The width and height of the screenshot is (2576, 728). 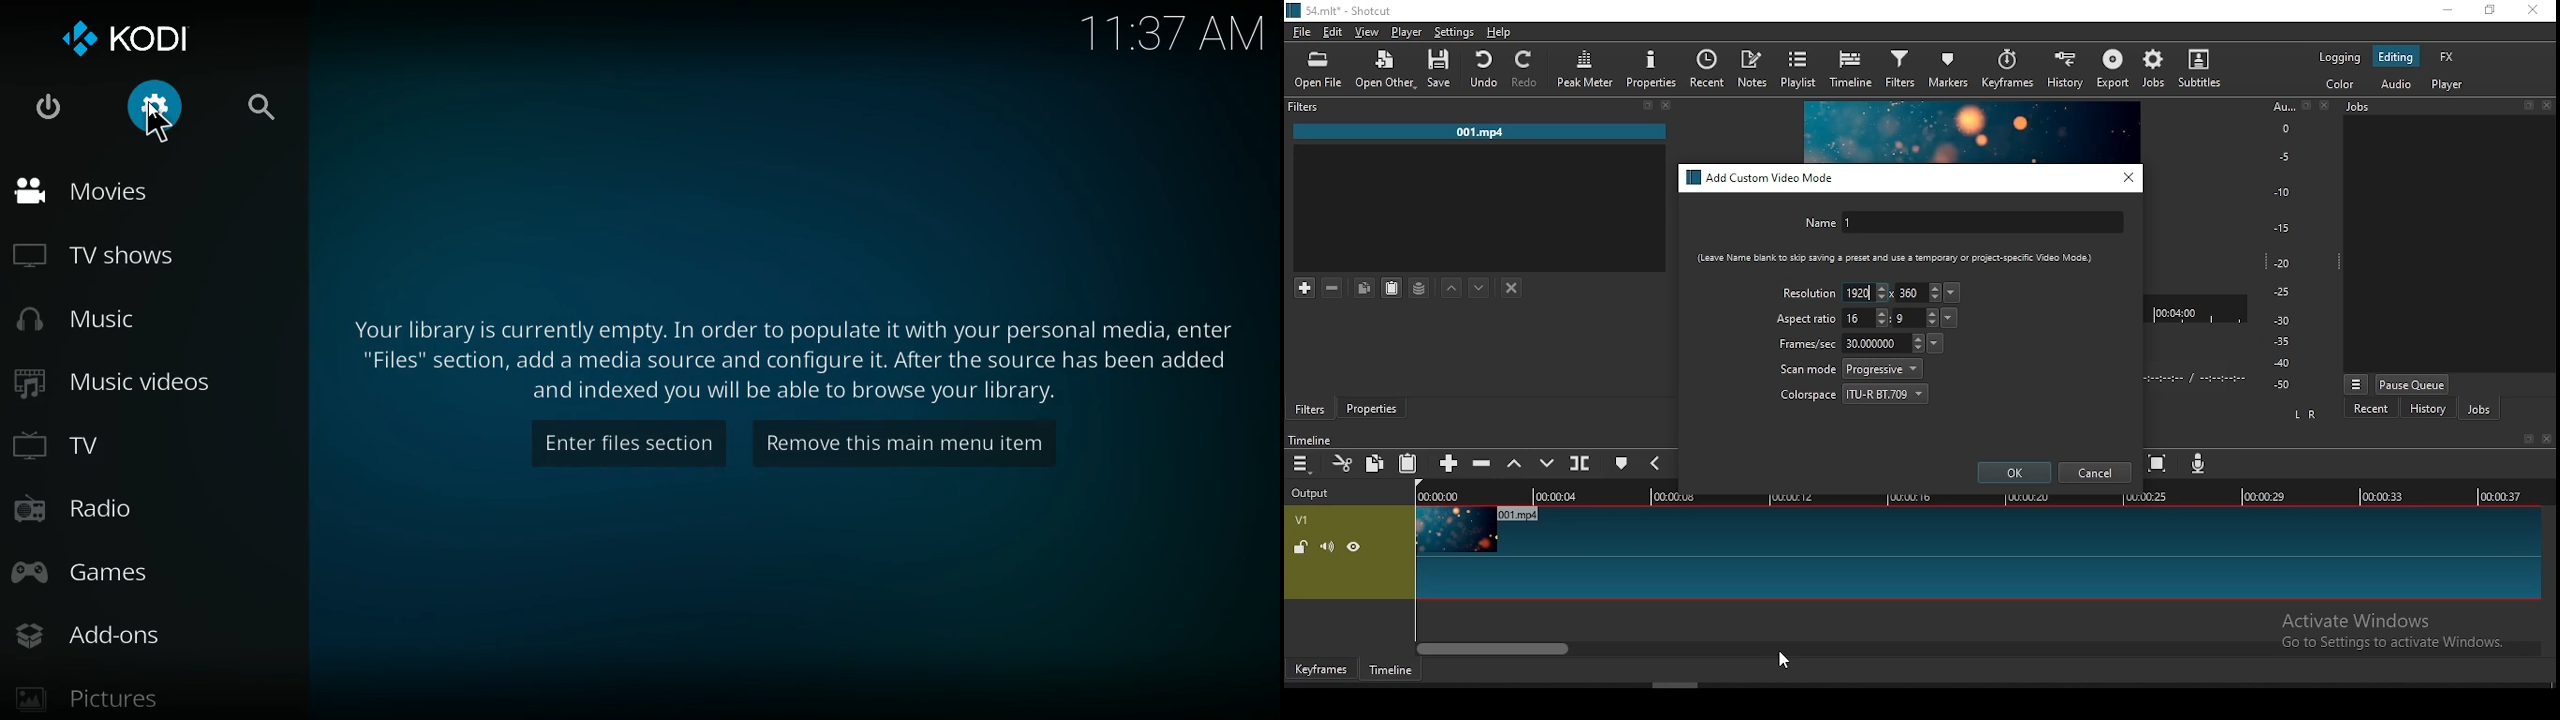 I want to click on video track, so click(x=1976, y=553).